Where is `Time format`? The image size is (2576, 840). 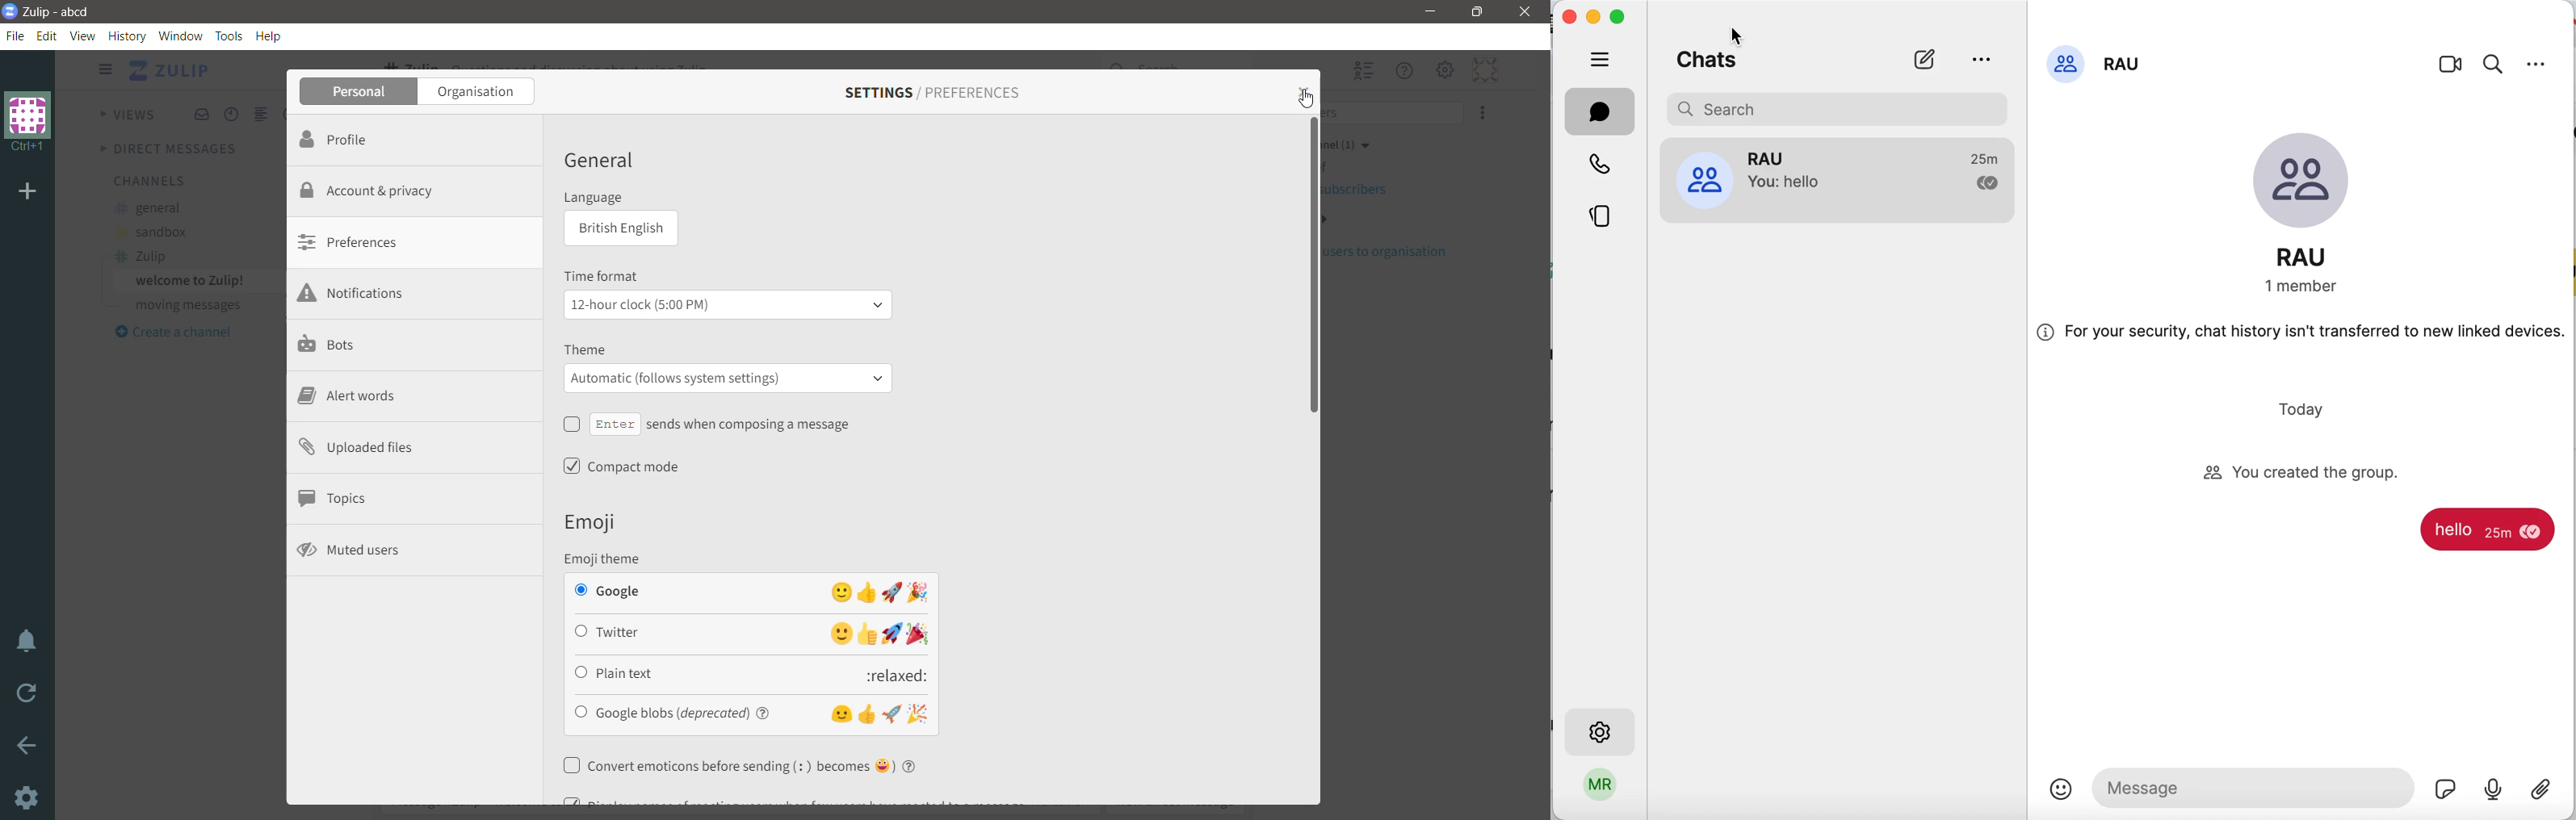
Time format is located at coordinates (616, 276).